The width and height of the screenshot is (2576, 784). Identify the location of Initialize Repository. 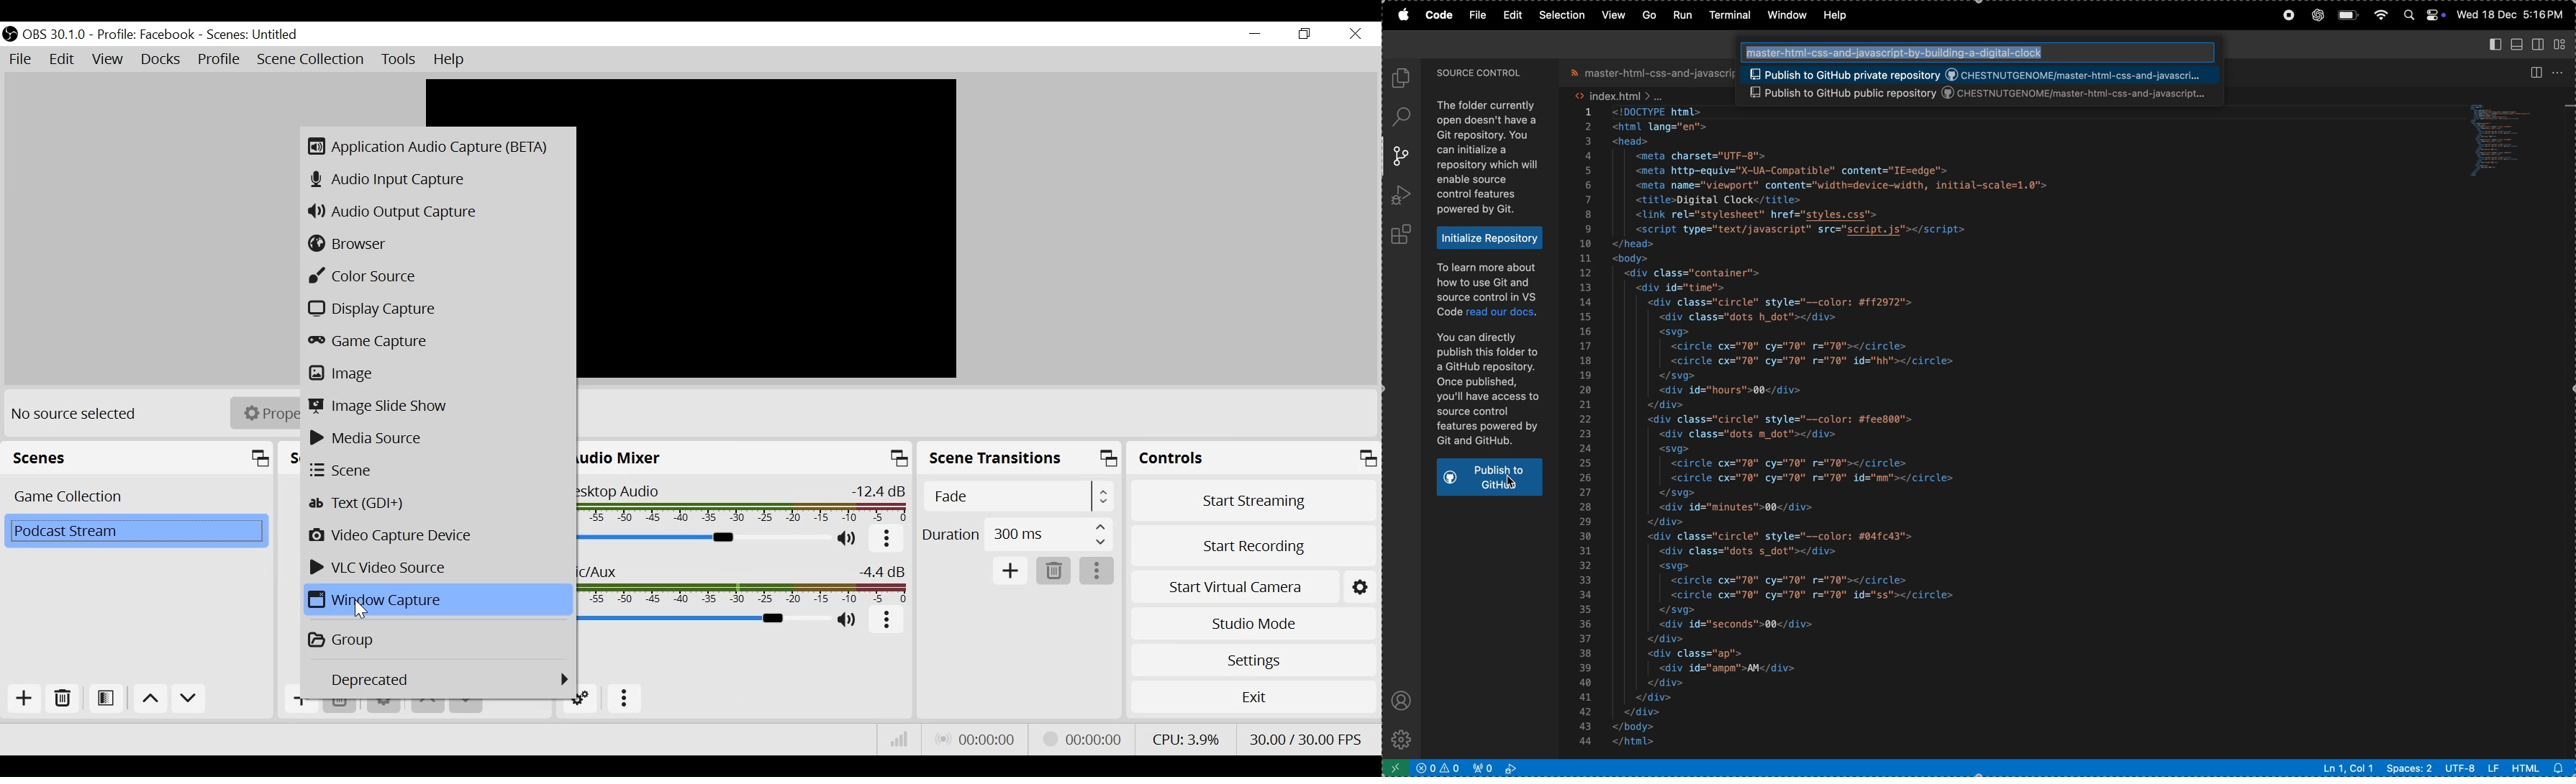
(1490, 238).